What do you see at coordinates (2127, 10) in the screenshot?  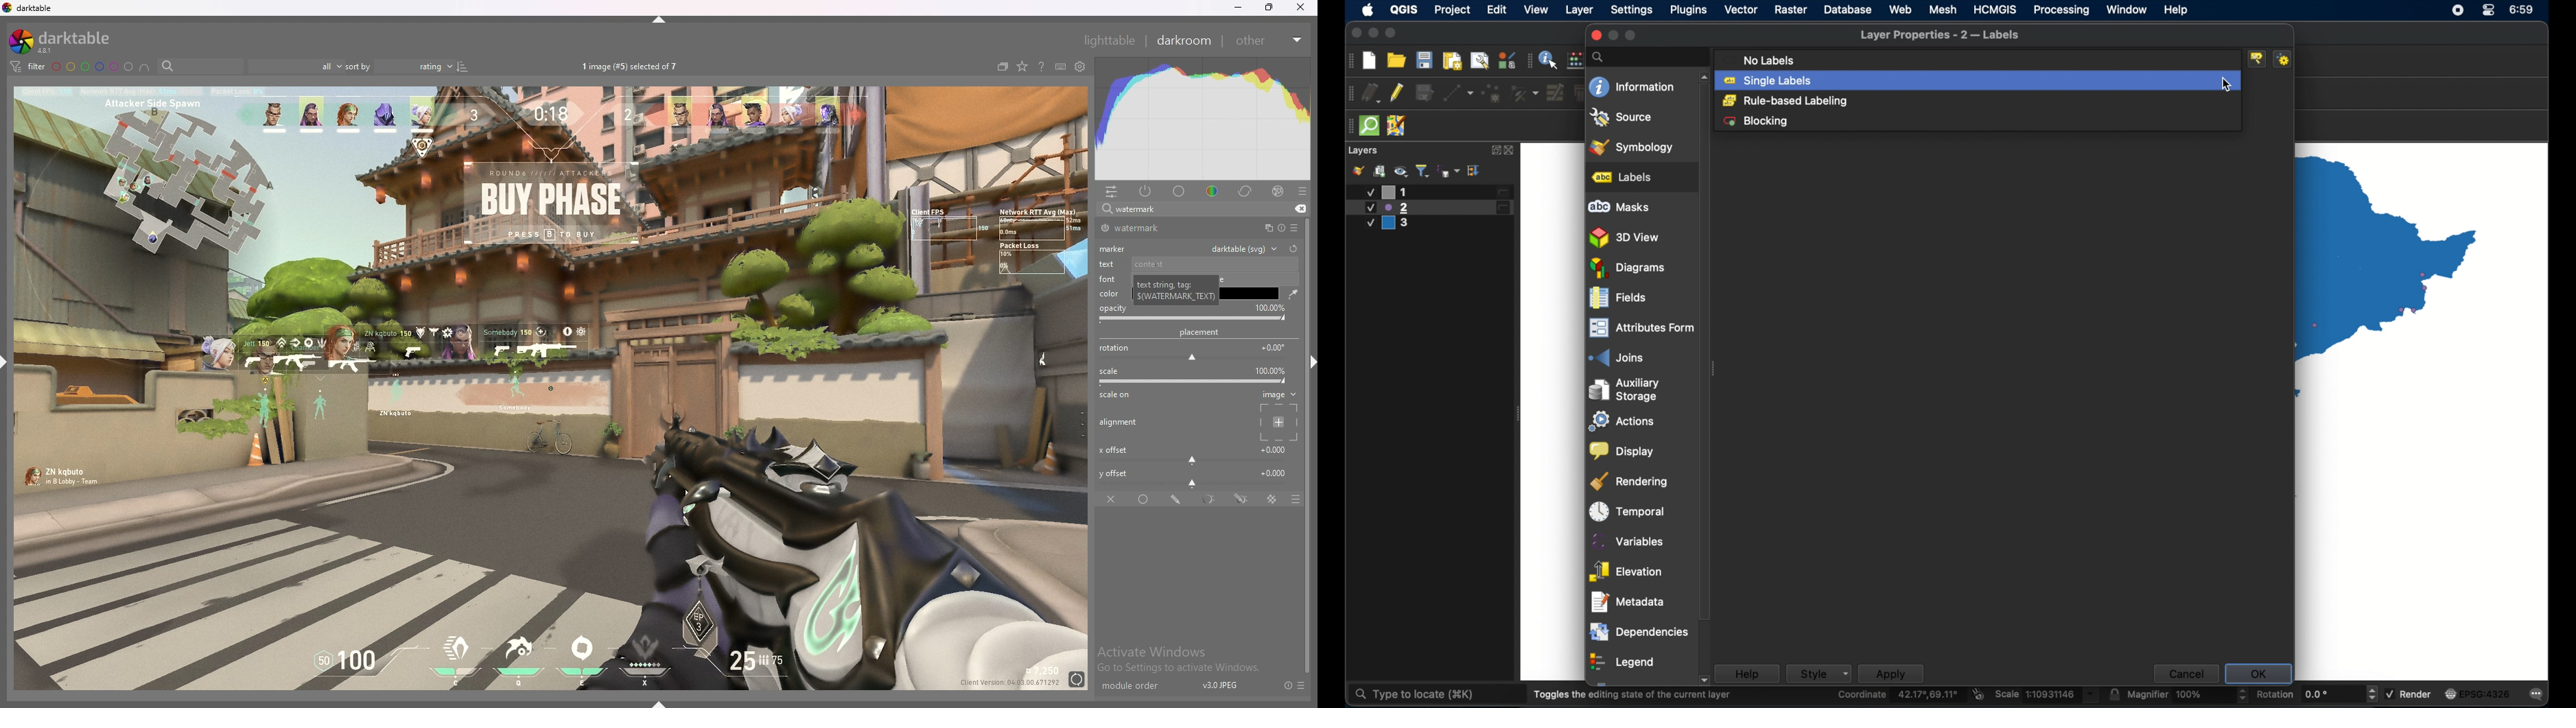 I see `window` at bounding box center [2127, 10].